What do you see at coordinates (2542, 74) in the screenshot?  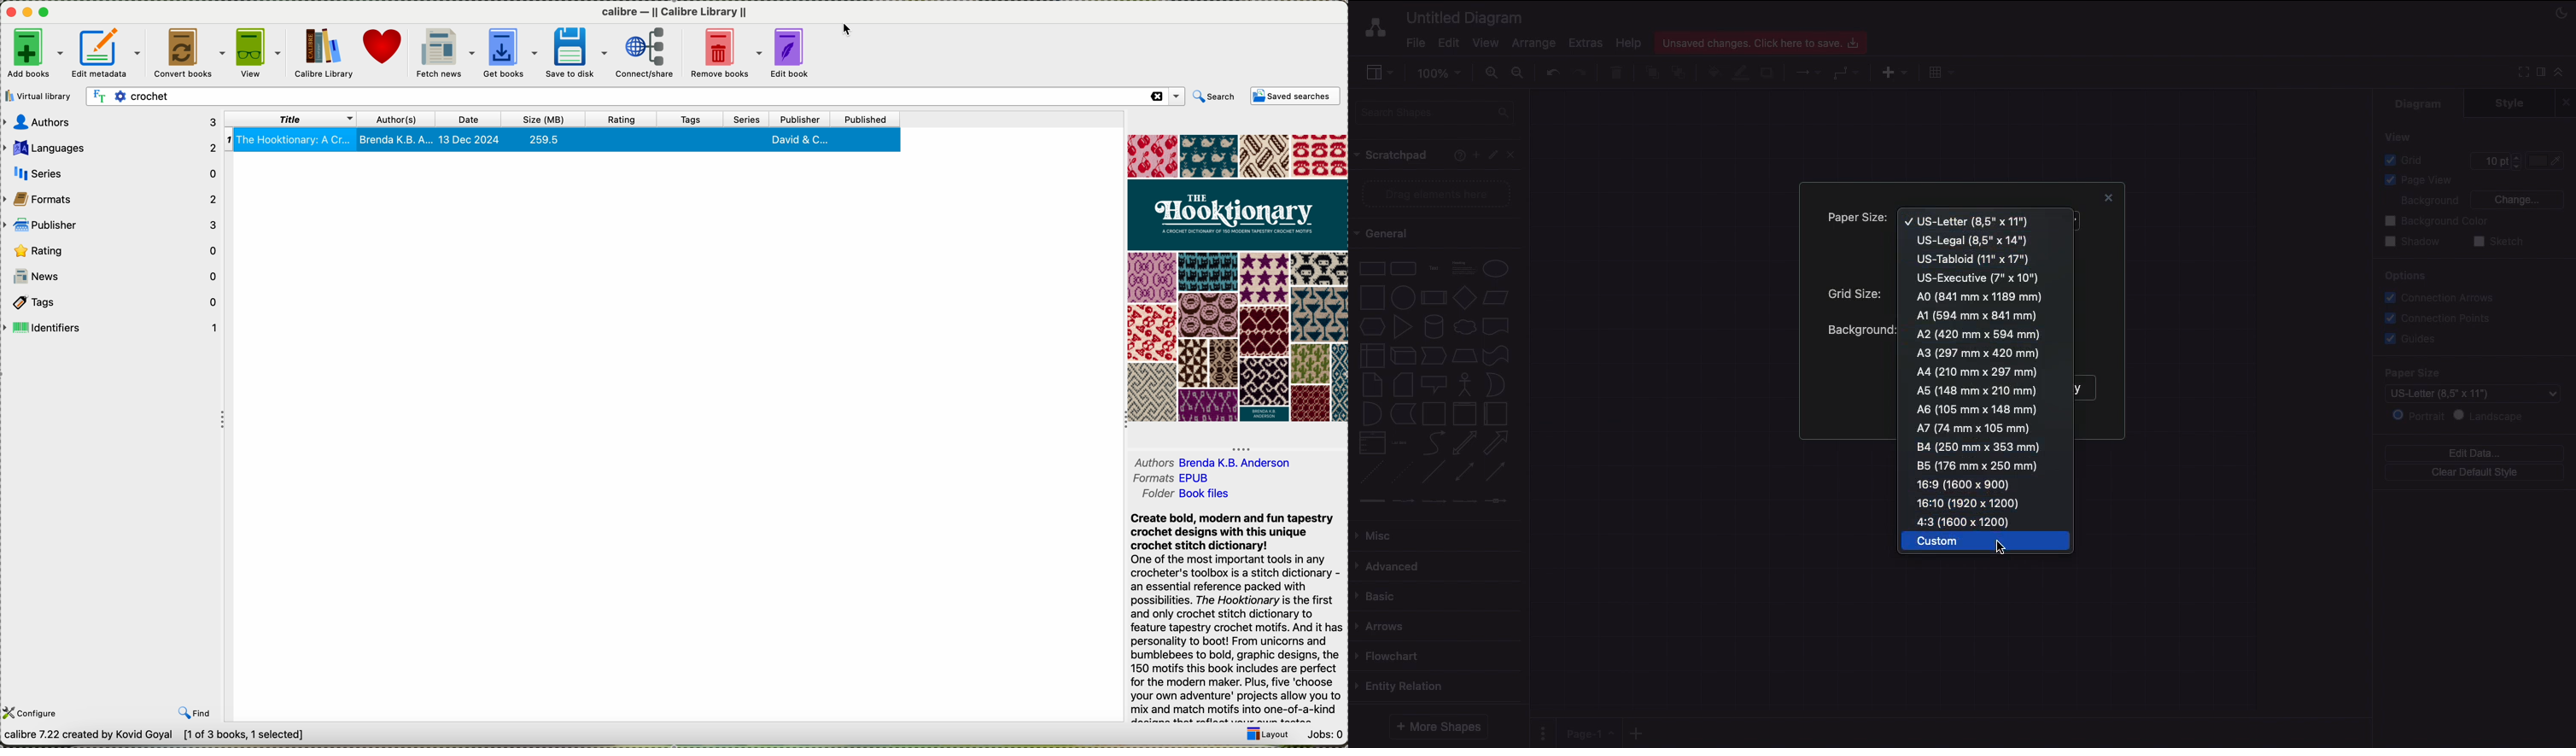 I see `Format` at bounding box center [2542, 74].